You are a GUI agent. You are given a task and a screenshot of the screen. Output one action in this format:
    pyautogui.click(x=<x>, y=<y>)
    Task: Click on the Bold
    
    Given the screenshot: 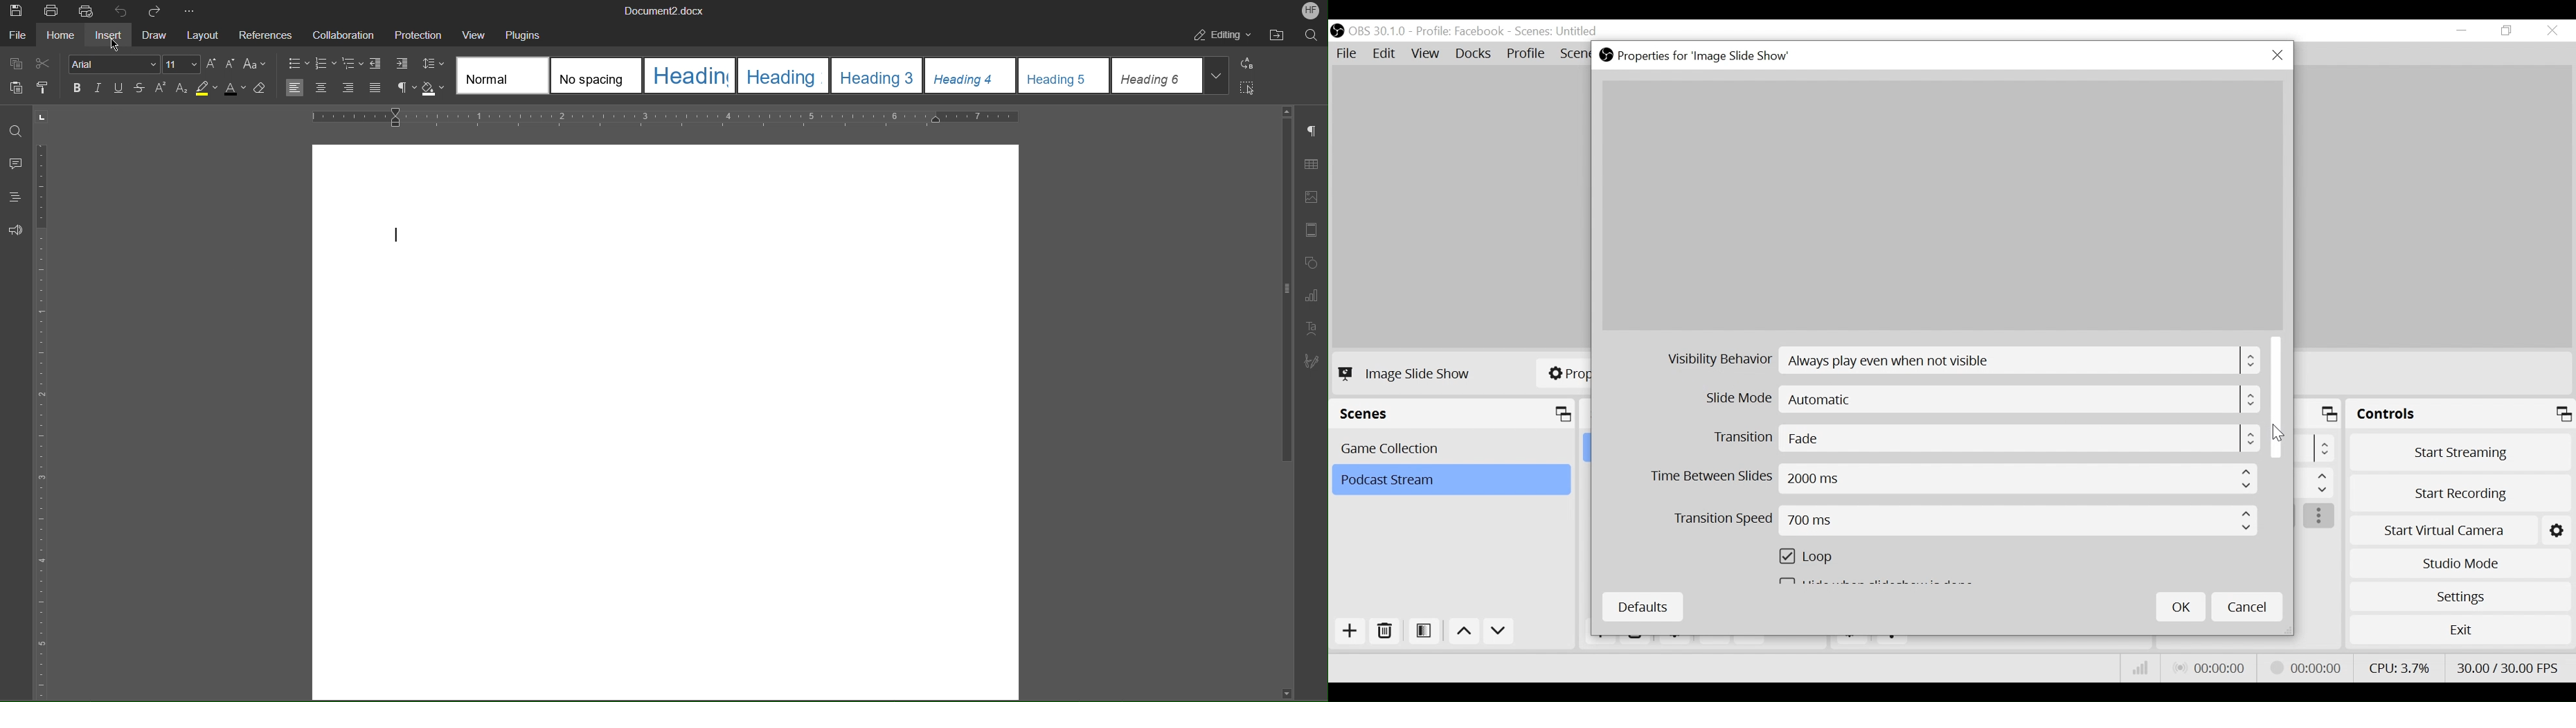 What is the action you would take?
    pyautogui.click(x=78, y=88)
    